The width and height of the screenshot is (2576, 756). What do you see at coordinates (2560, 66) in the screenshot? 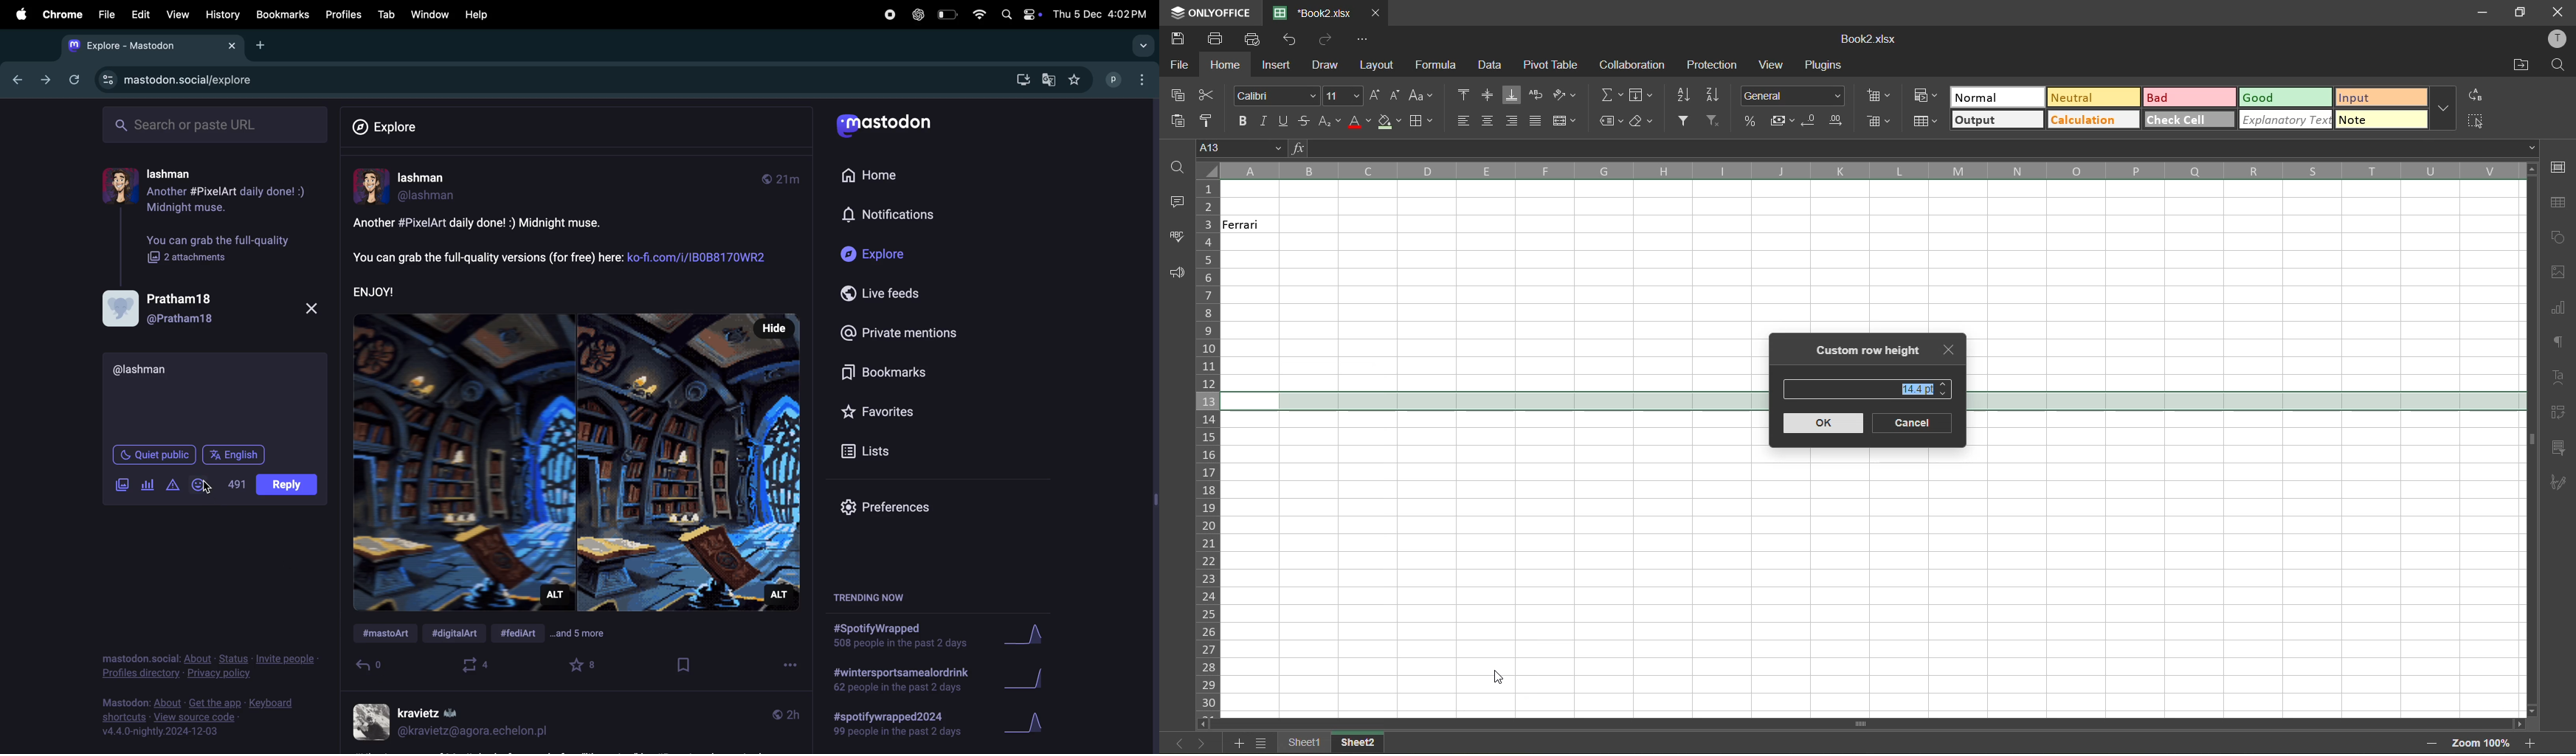
I see `find` at bounding box center [2560, 66].